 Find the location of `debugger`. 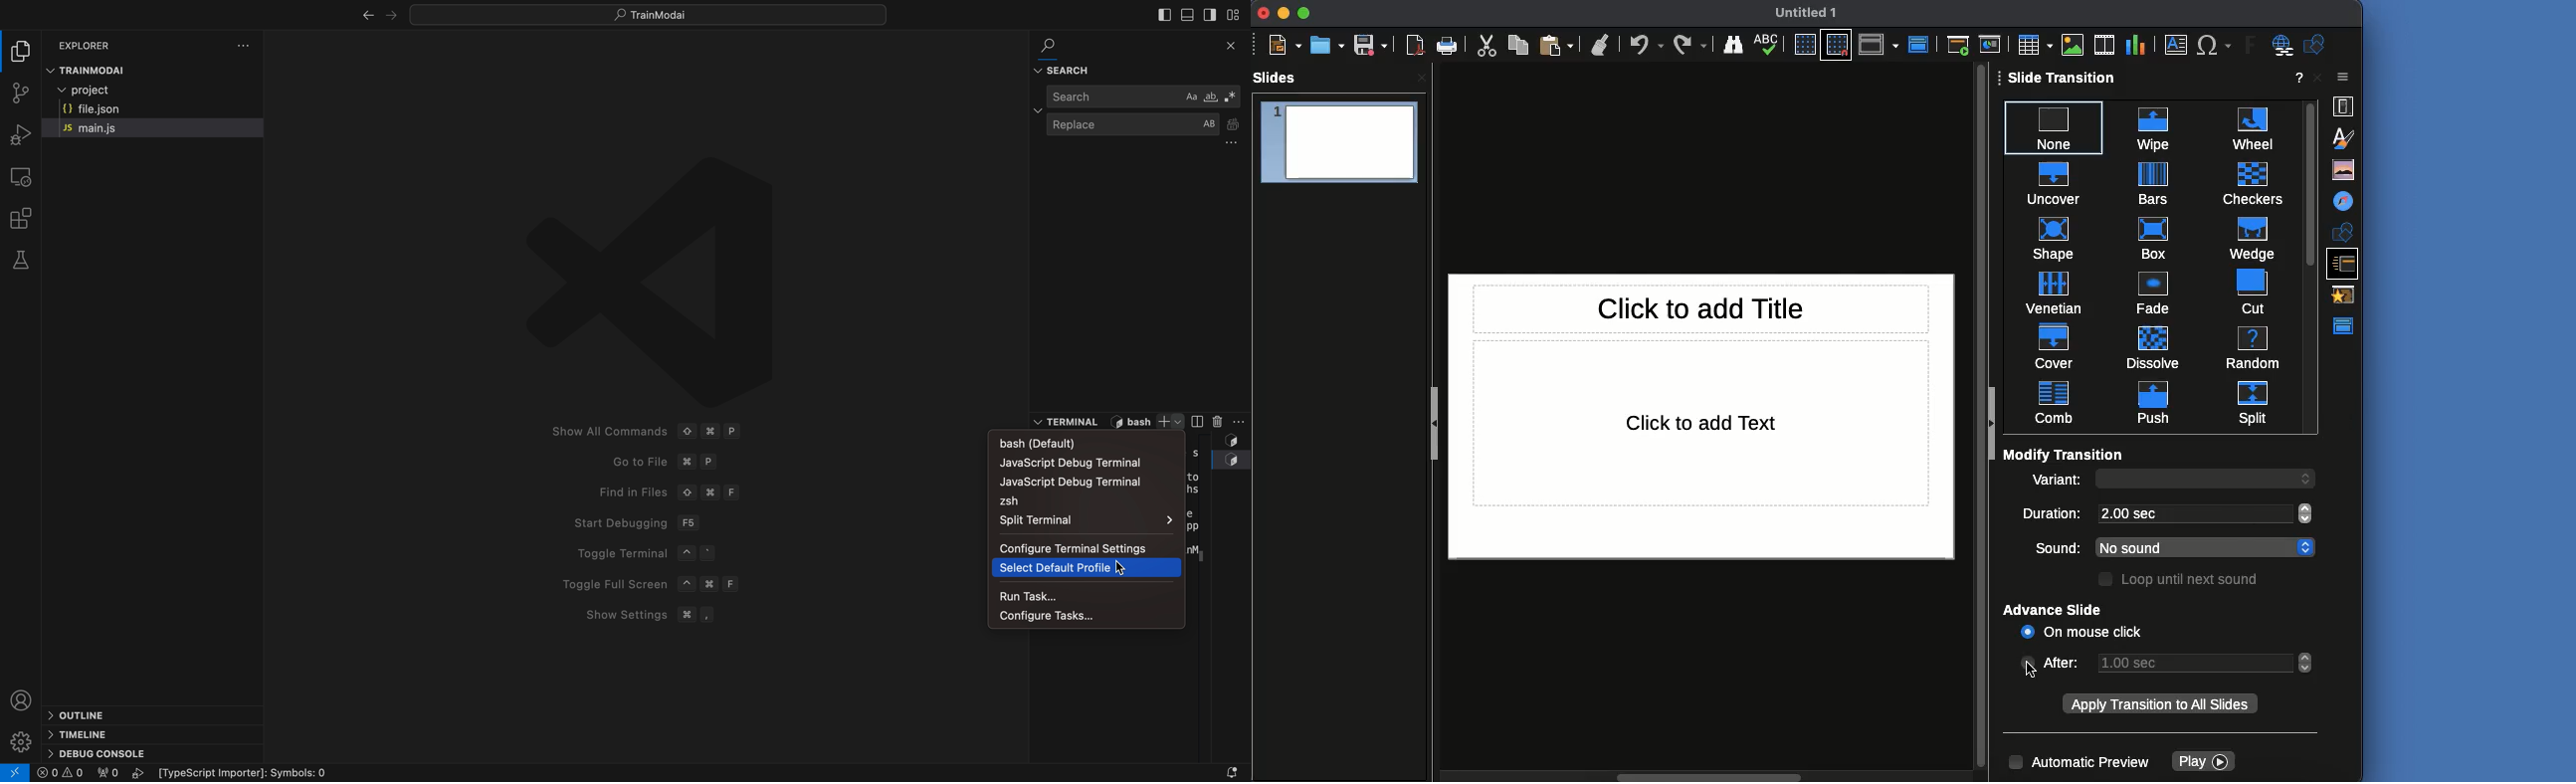

debugger is located at coordinates (18, 134).